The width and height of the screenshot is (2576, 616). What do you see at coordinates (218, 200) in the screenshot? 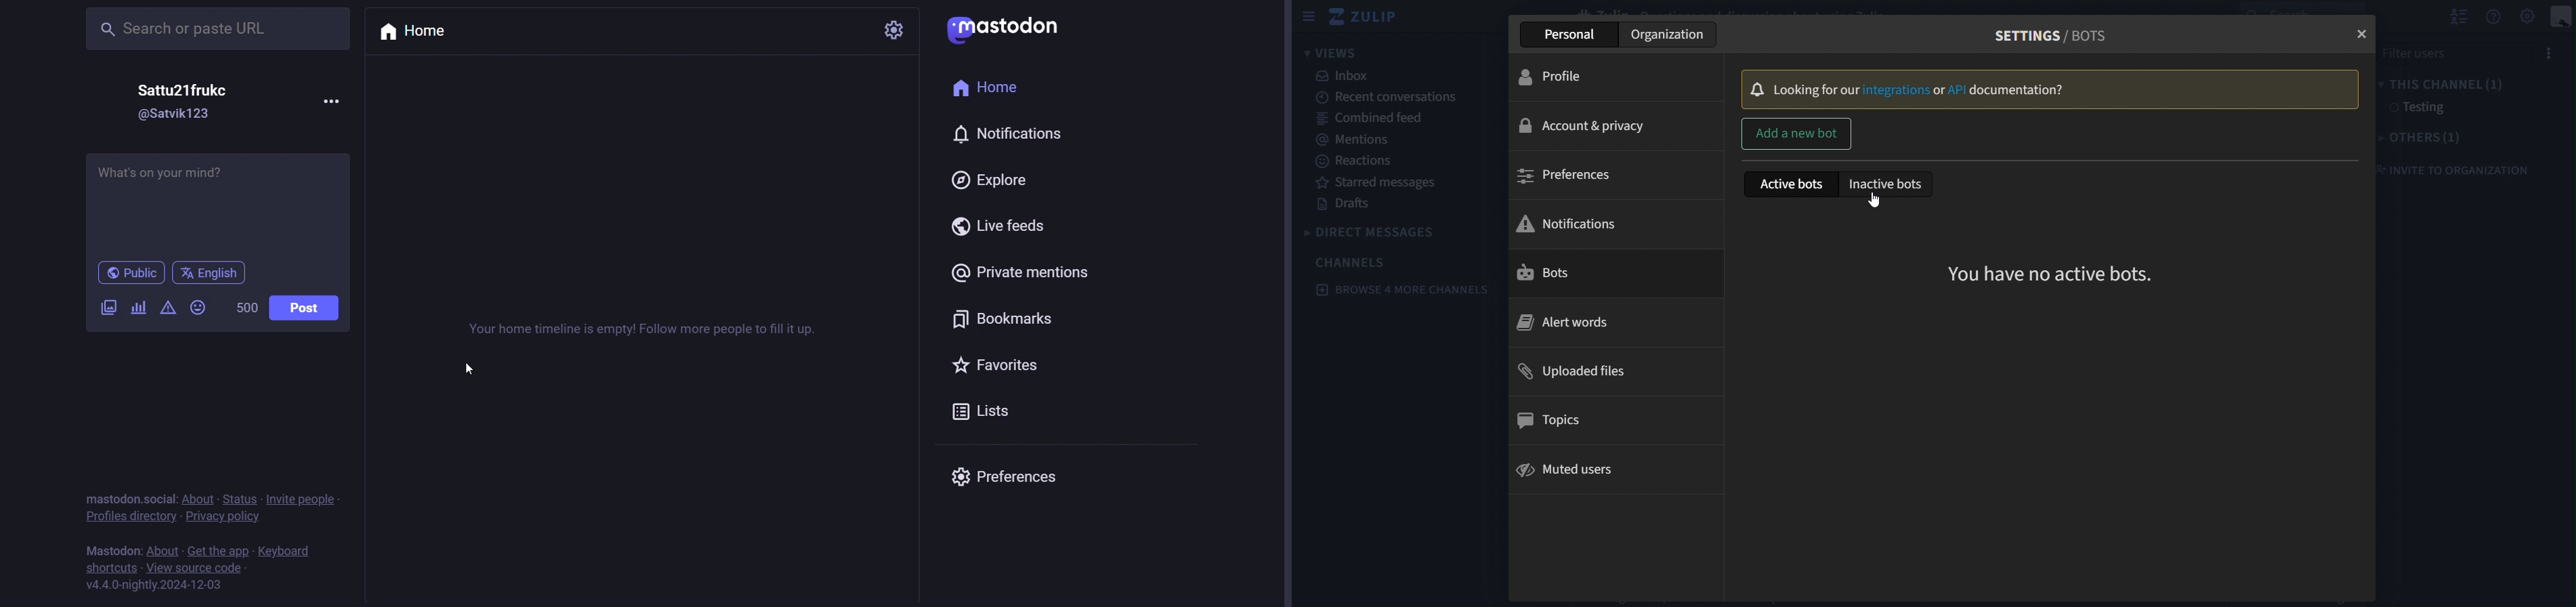
I see `write here` at bounding box center [218, 200].